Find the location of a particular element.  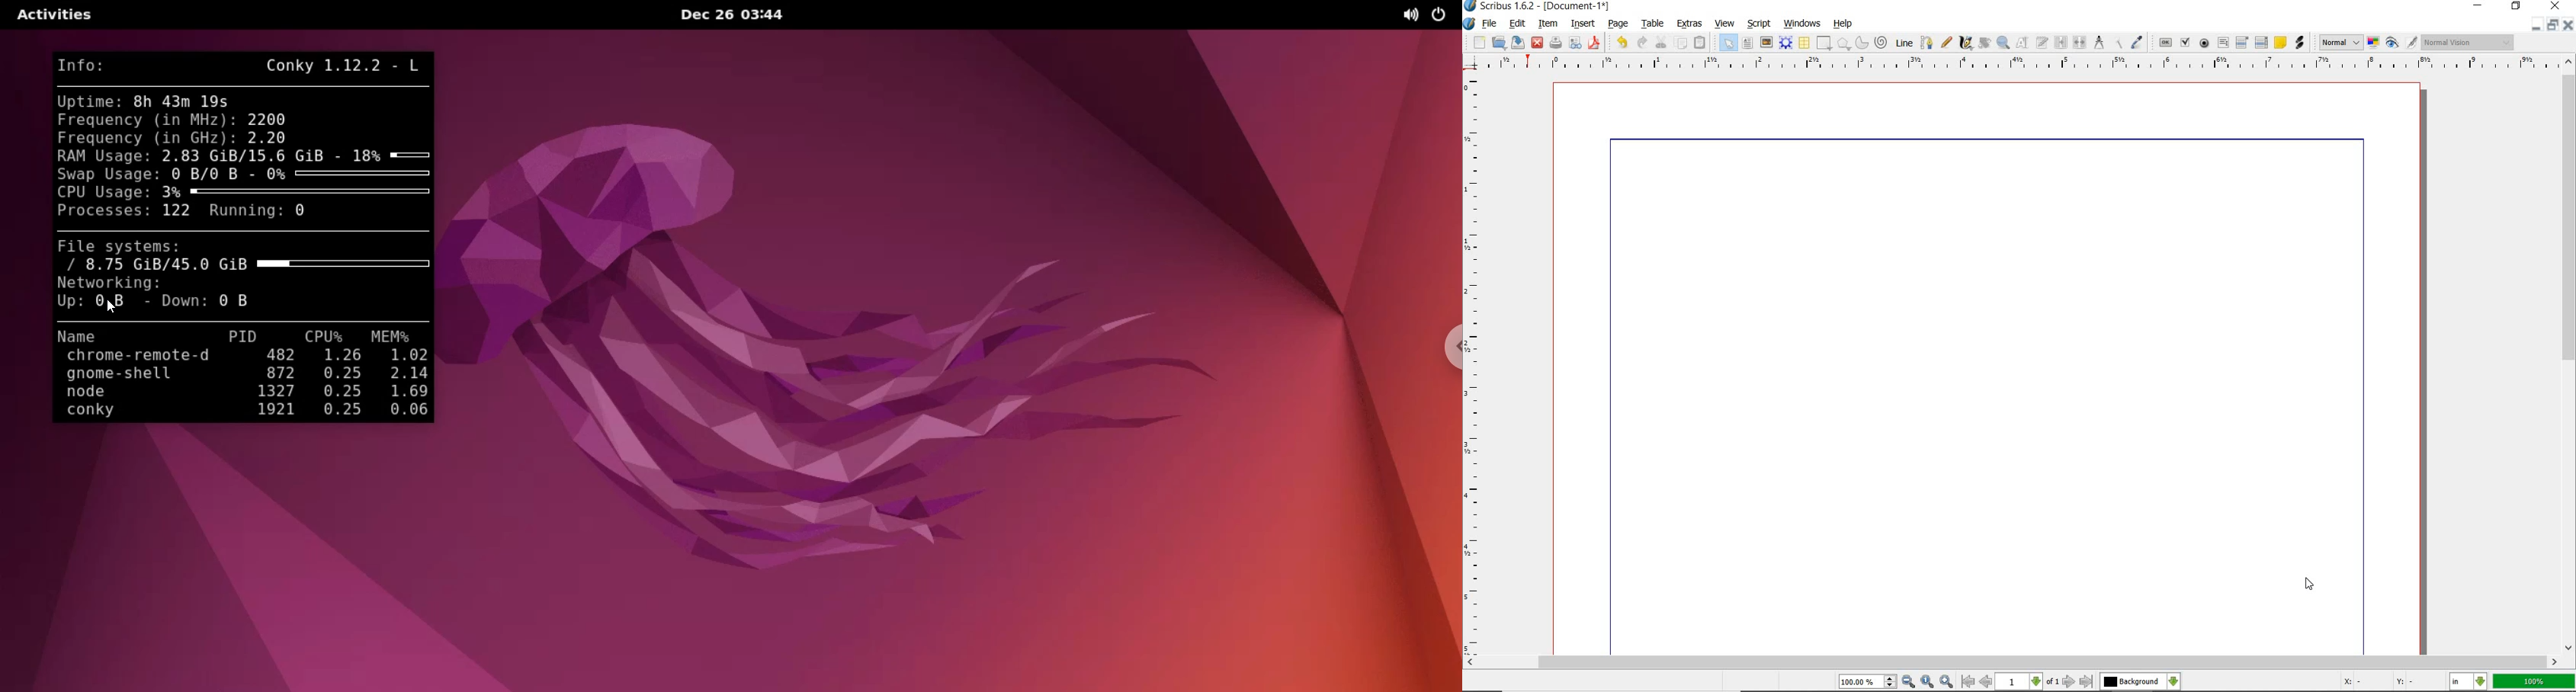

arc is located at coordinates (1862, 42).